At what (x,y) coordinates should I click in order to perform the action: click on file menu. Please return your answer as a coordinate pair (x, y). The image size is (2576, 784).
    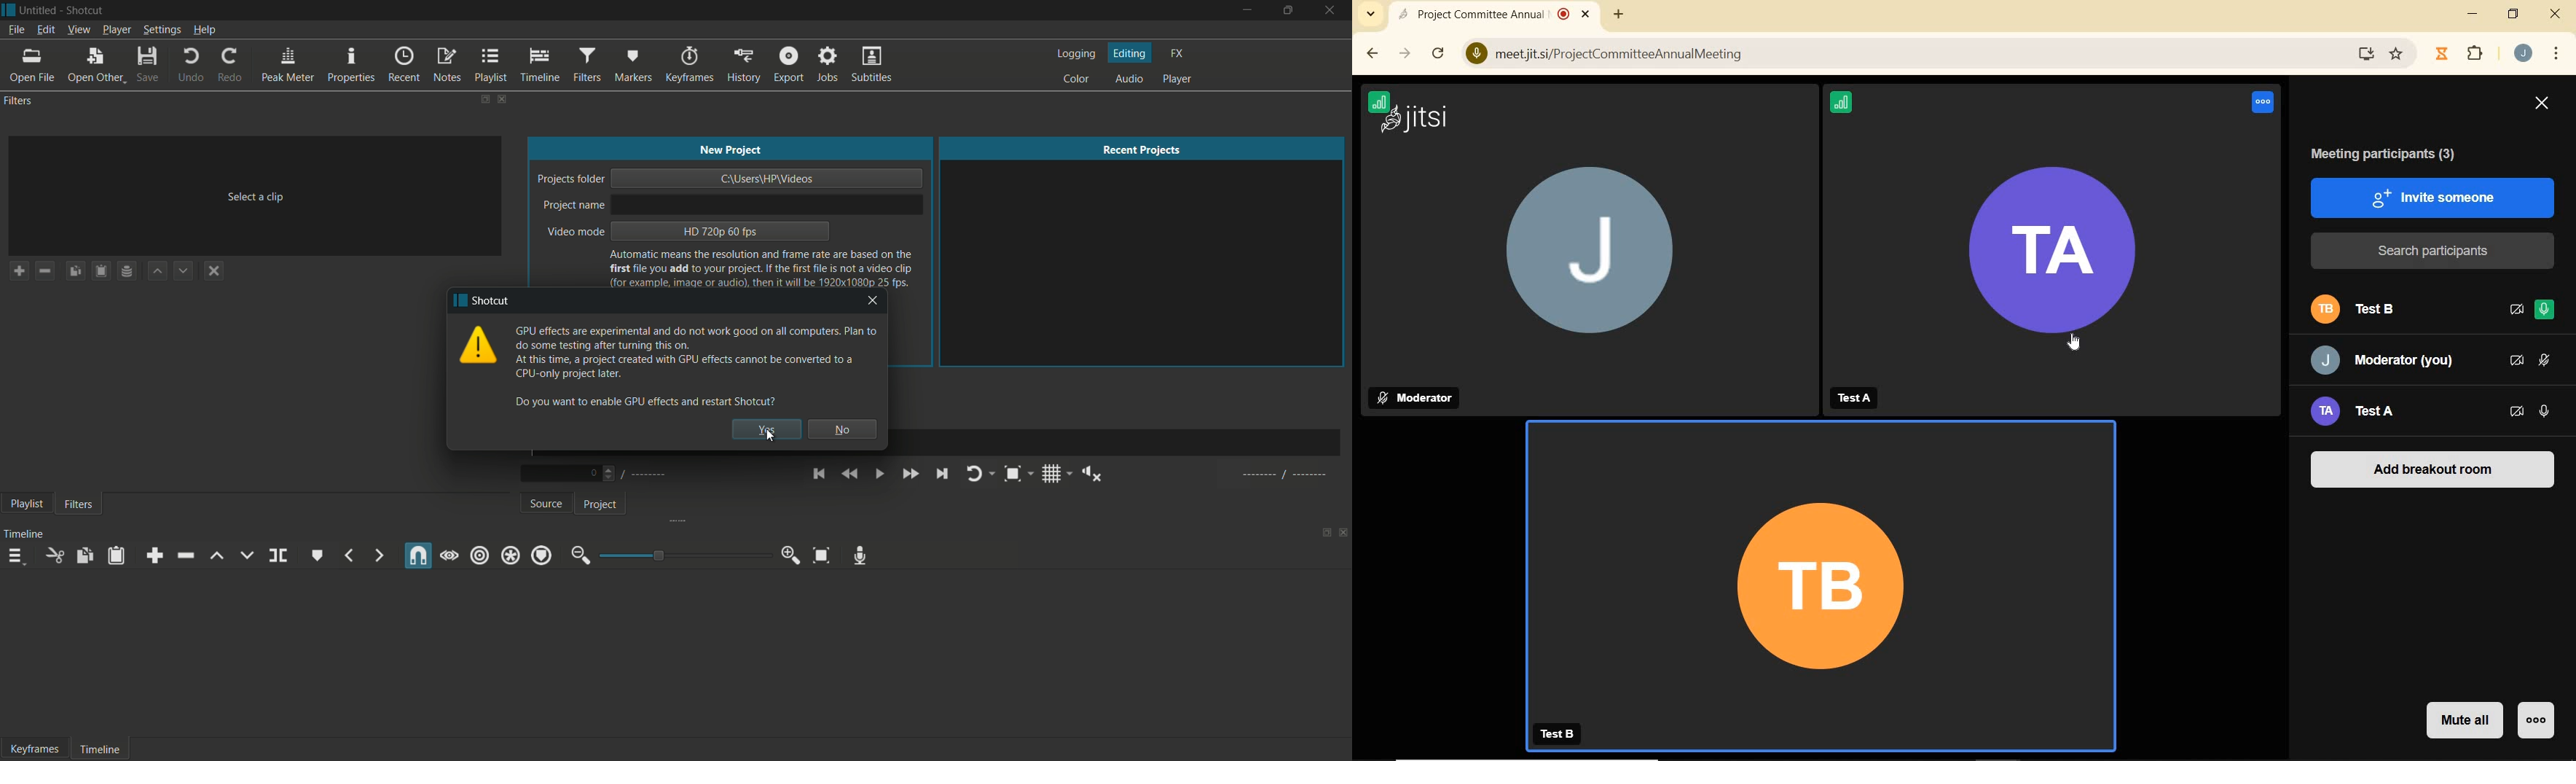
    Looking at the image, I should click on (13, 30).